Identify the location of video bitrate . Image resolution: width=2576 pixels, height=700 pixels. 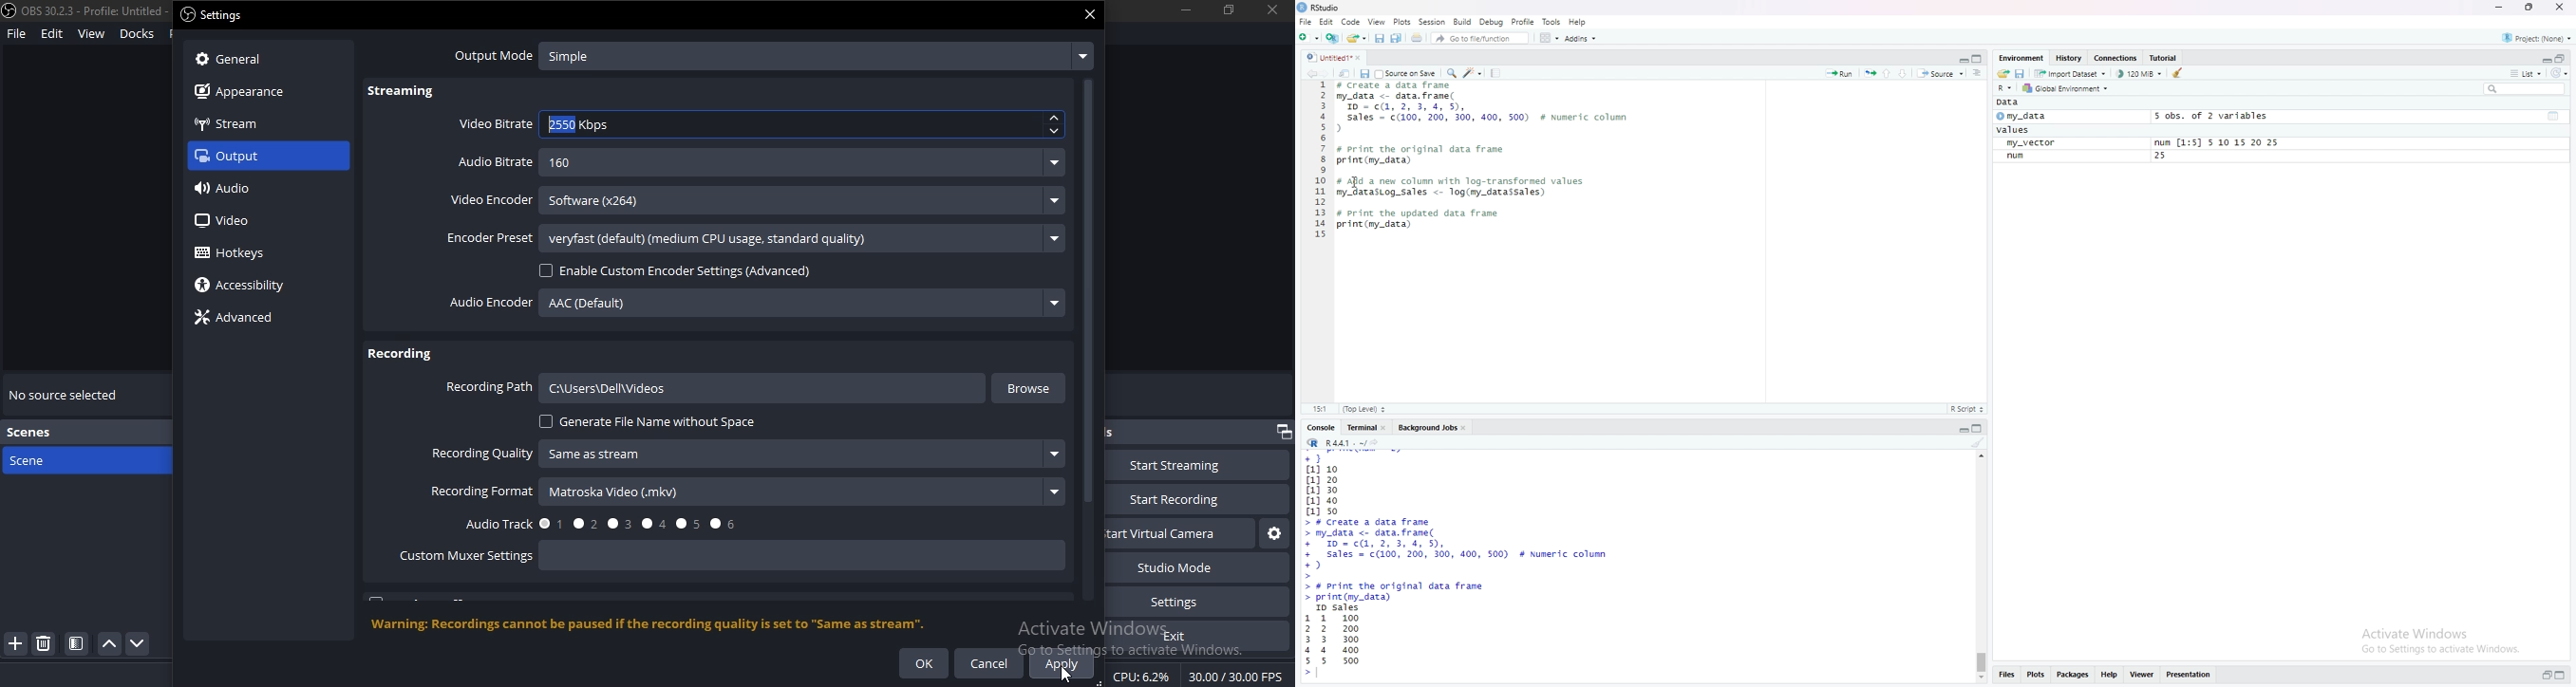
(497, 122).